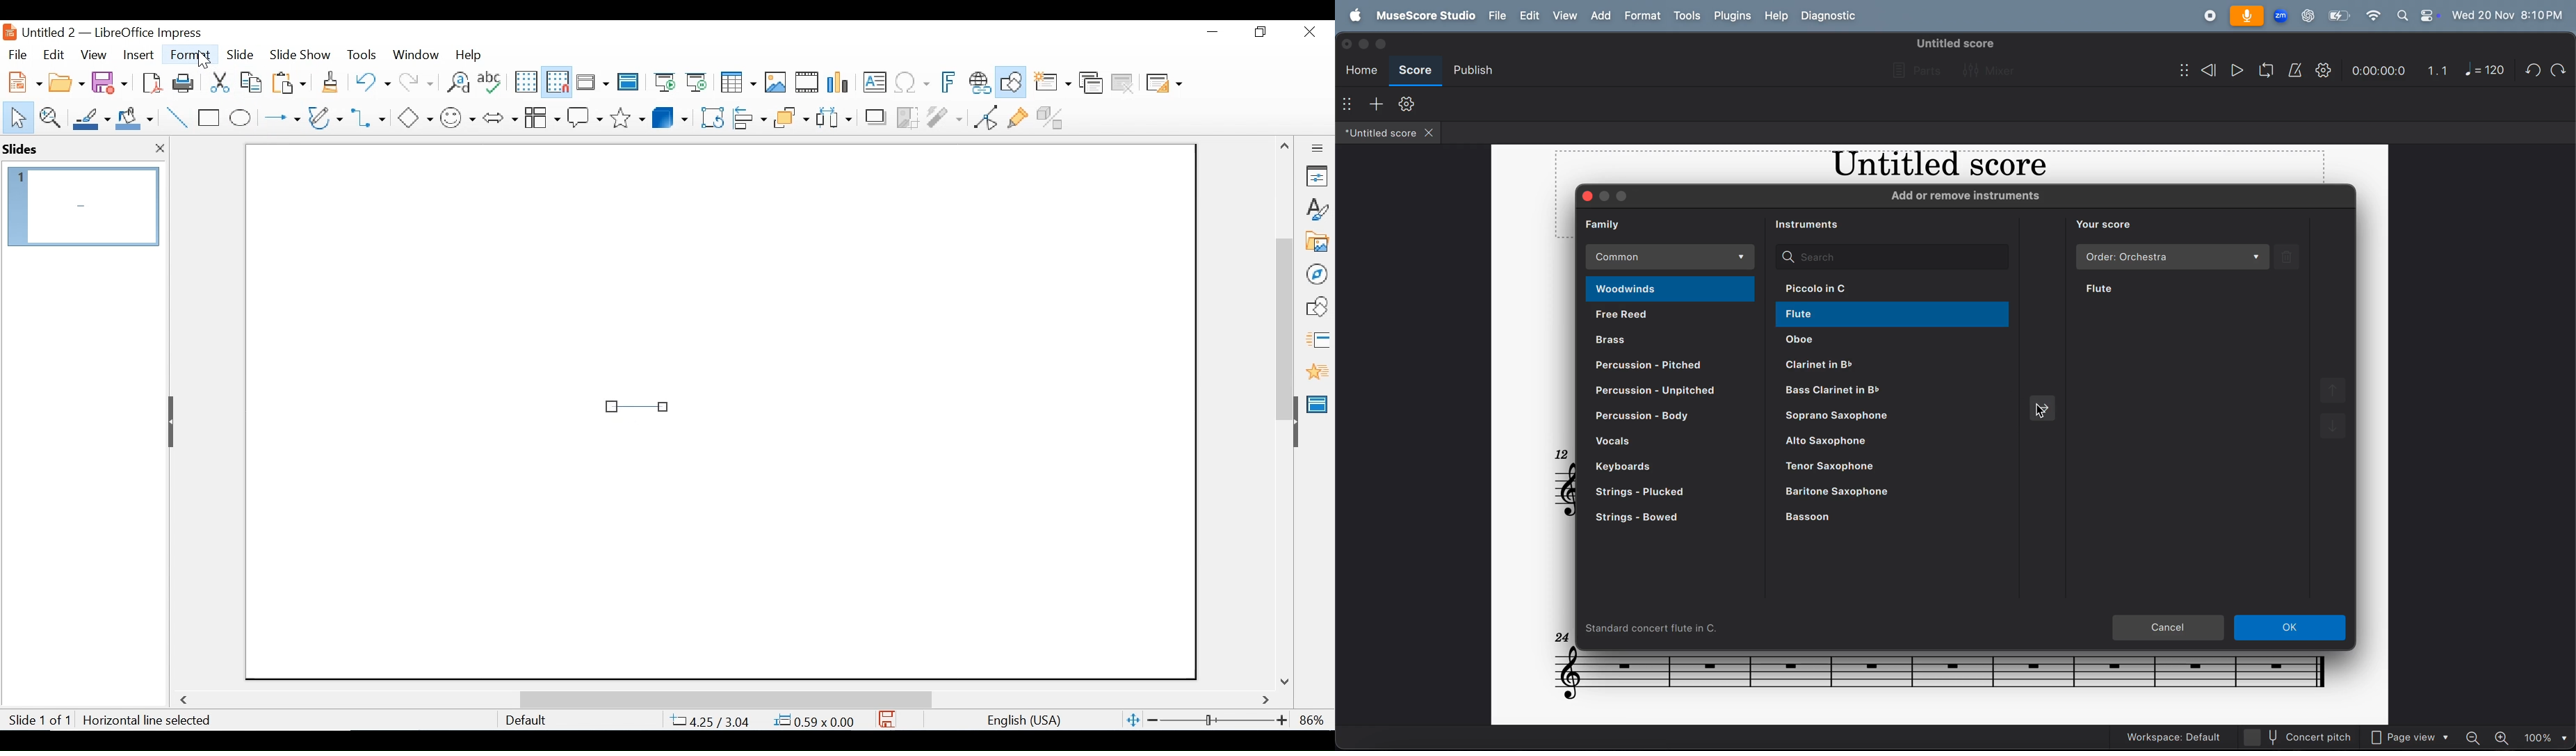 The width and height of the screenshot is (2576, 756). I want to click on Hide, so click(173, 421).